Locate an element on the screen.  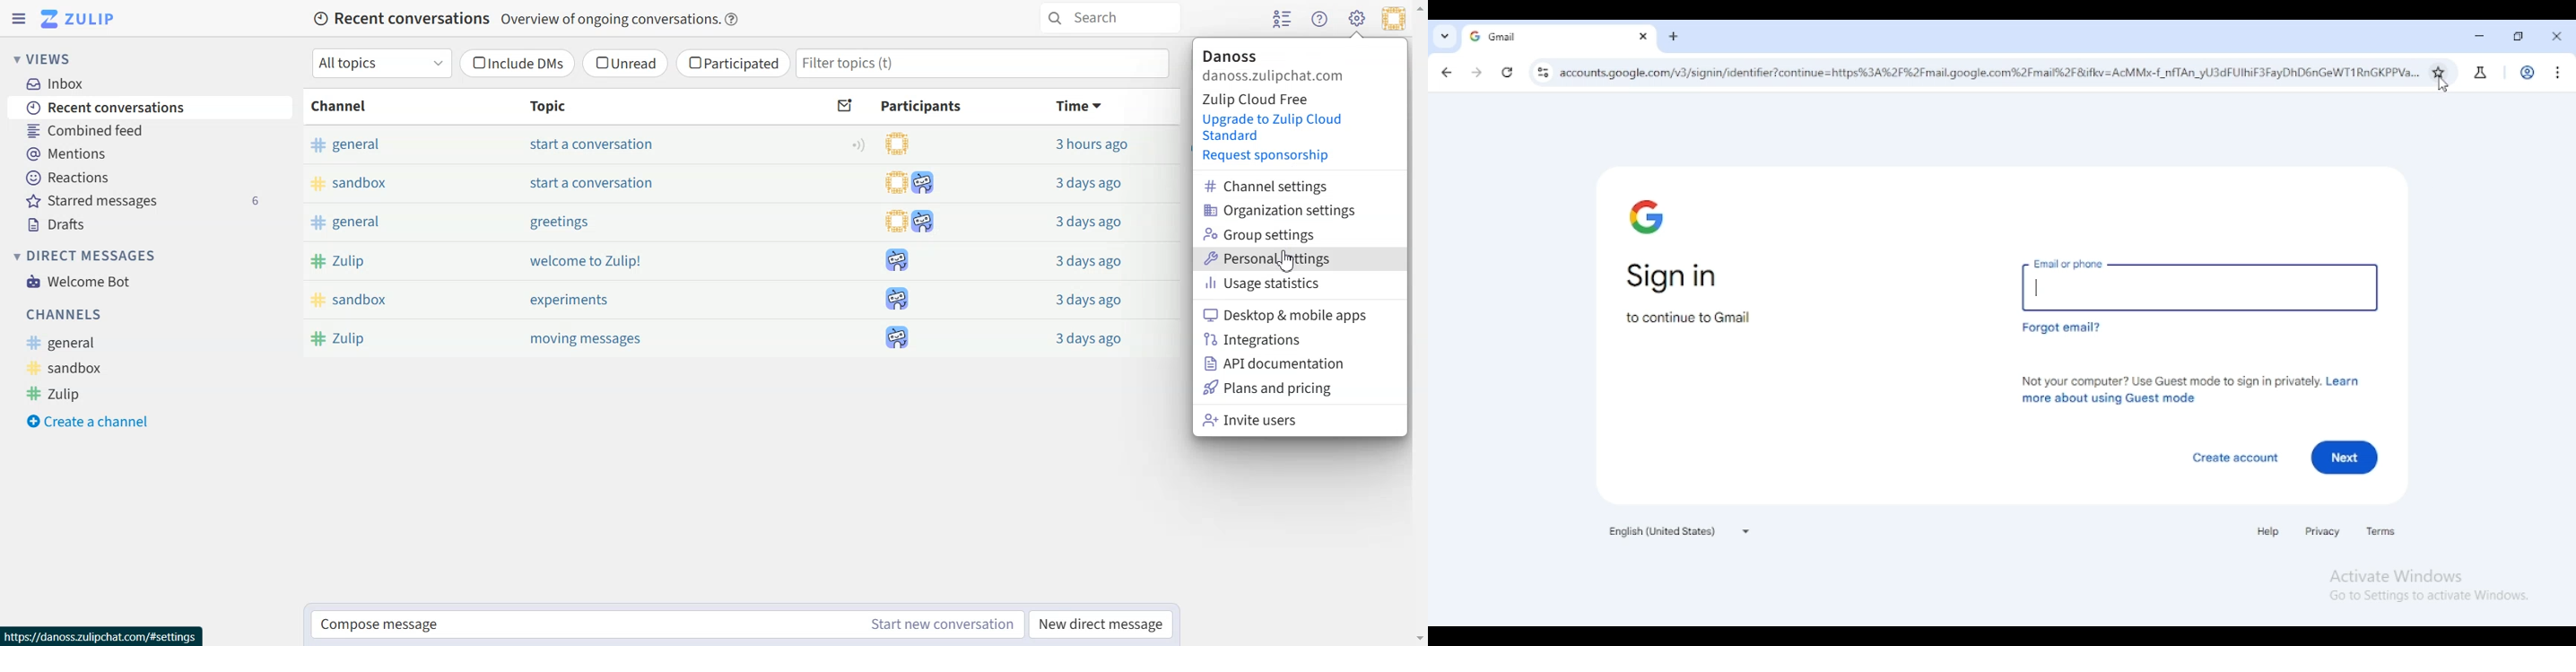
Mentions is located at coordinates (71, 153).